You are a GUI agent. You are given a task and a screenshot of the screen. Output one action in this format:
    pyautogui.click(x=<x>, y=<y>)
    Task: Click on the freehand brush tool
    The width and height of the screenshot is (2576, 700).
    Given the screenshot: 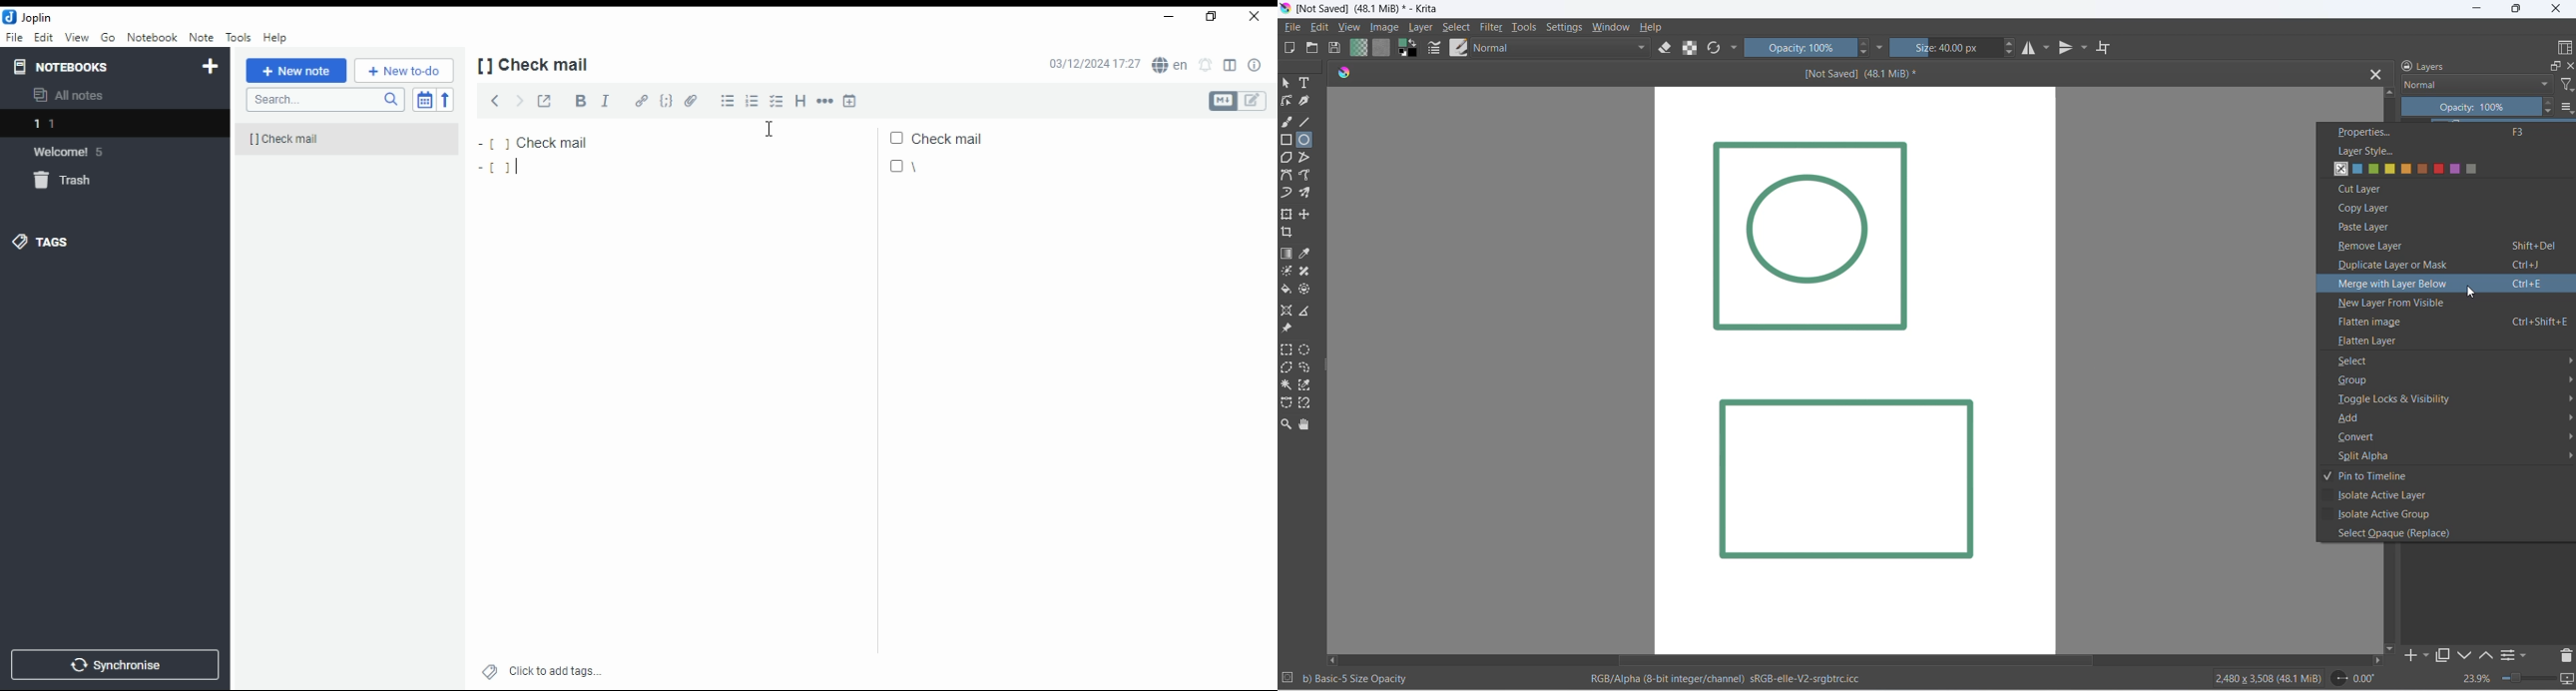 What is the action you would take?
    pyautogui.click(x=1287, y=123)
    